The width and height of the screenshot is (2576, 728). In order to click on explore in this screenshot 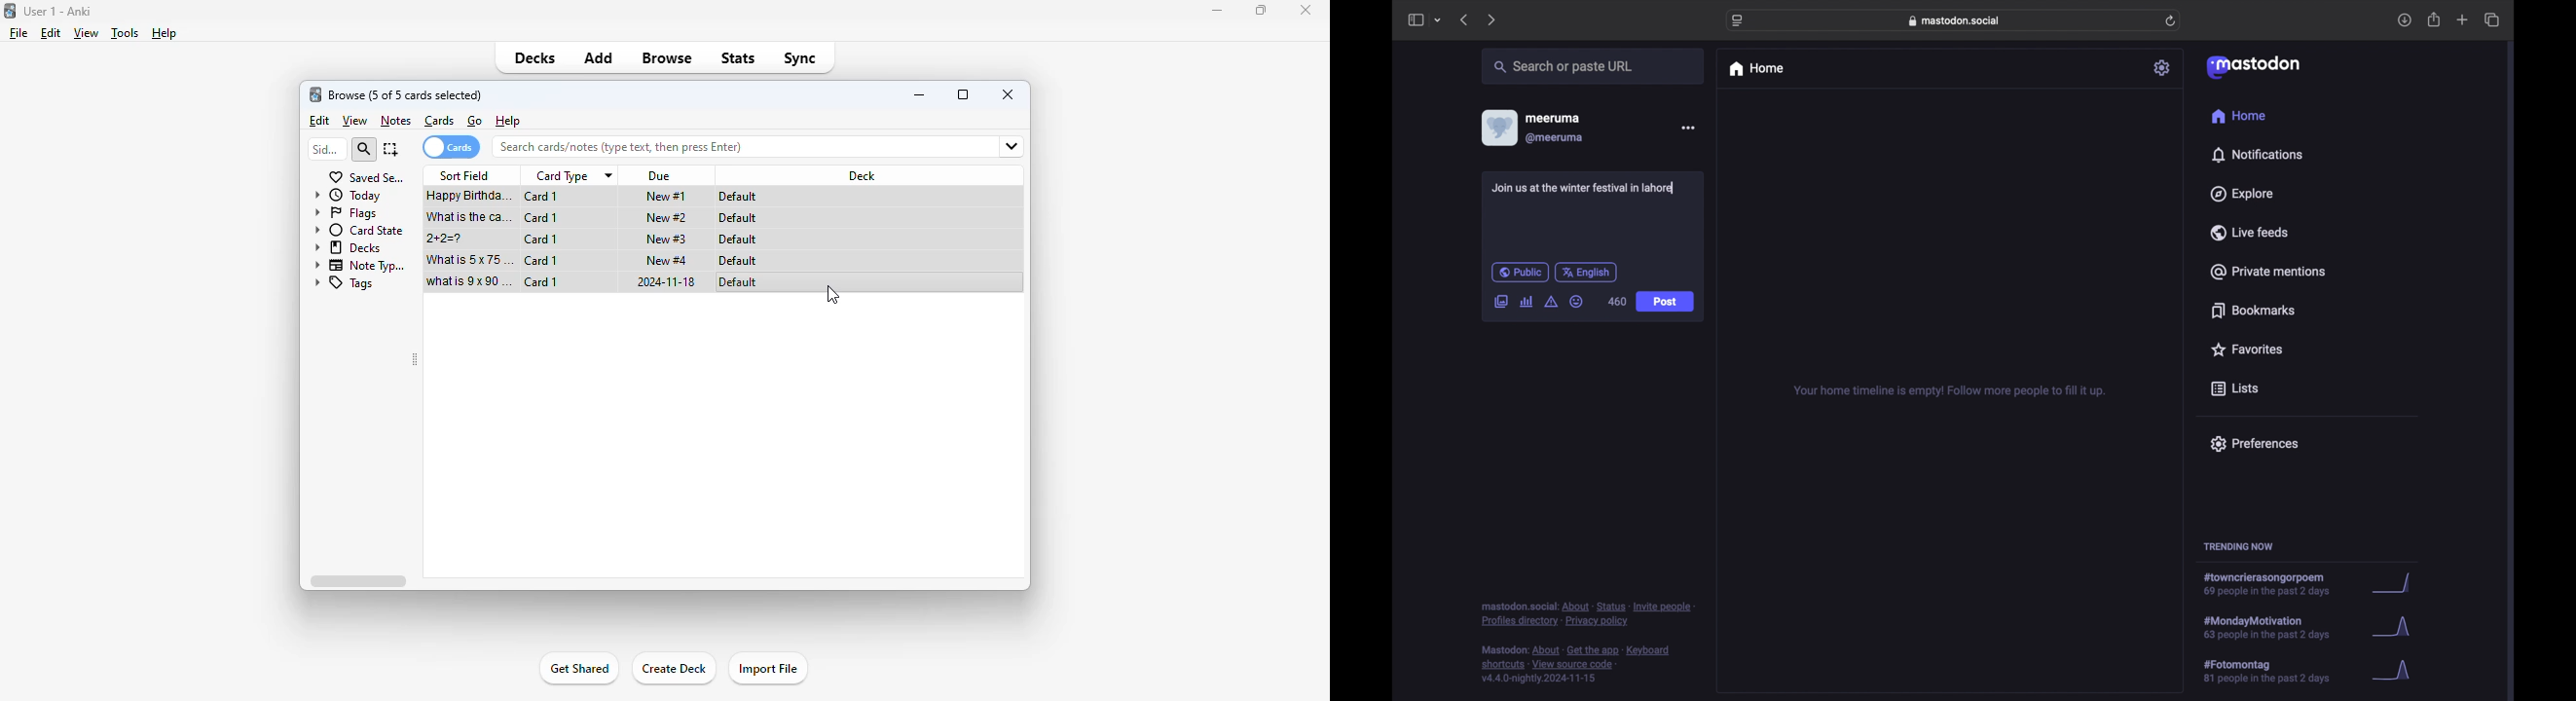, I will do `click(2240, 194)`.